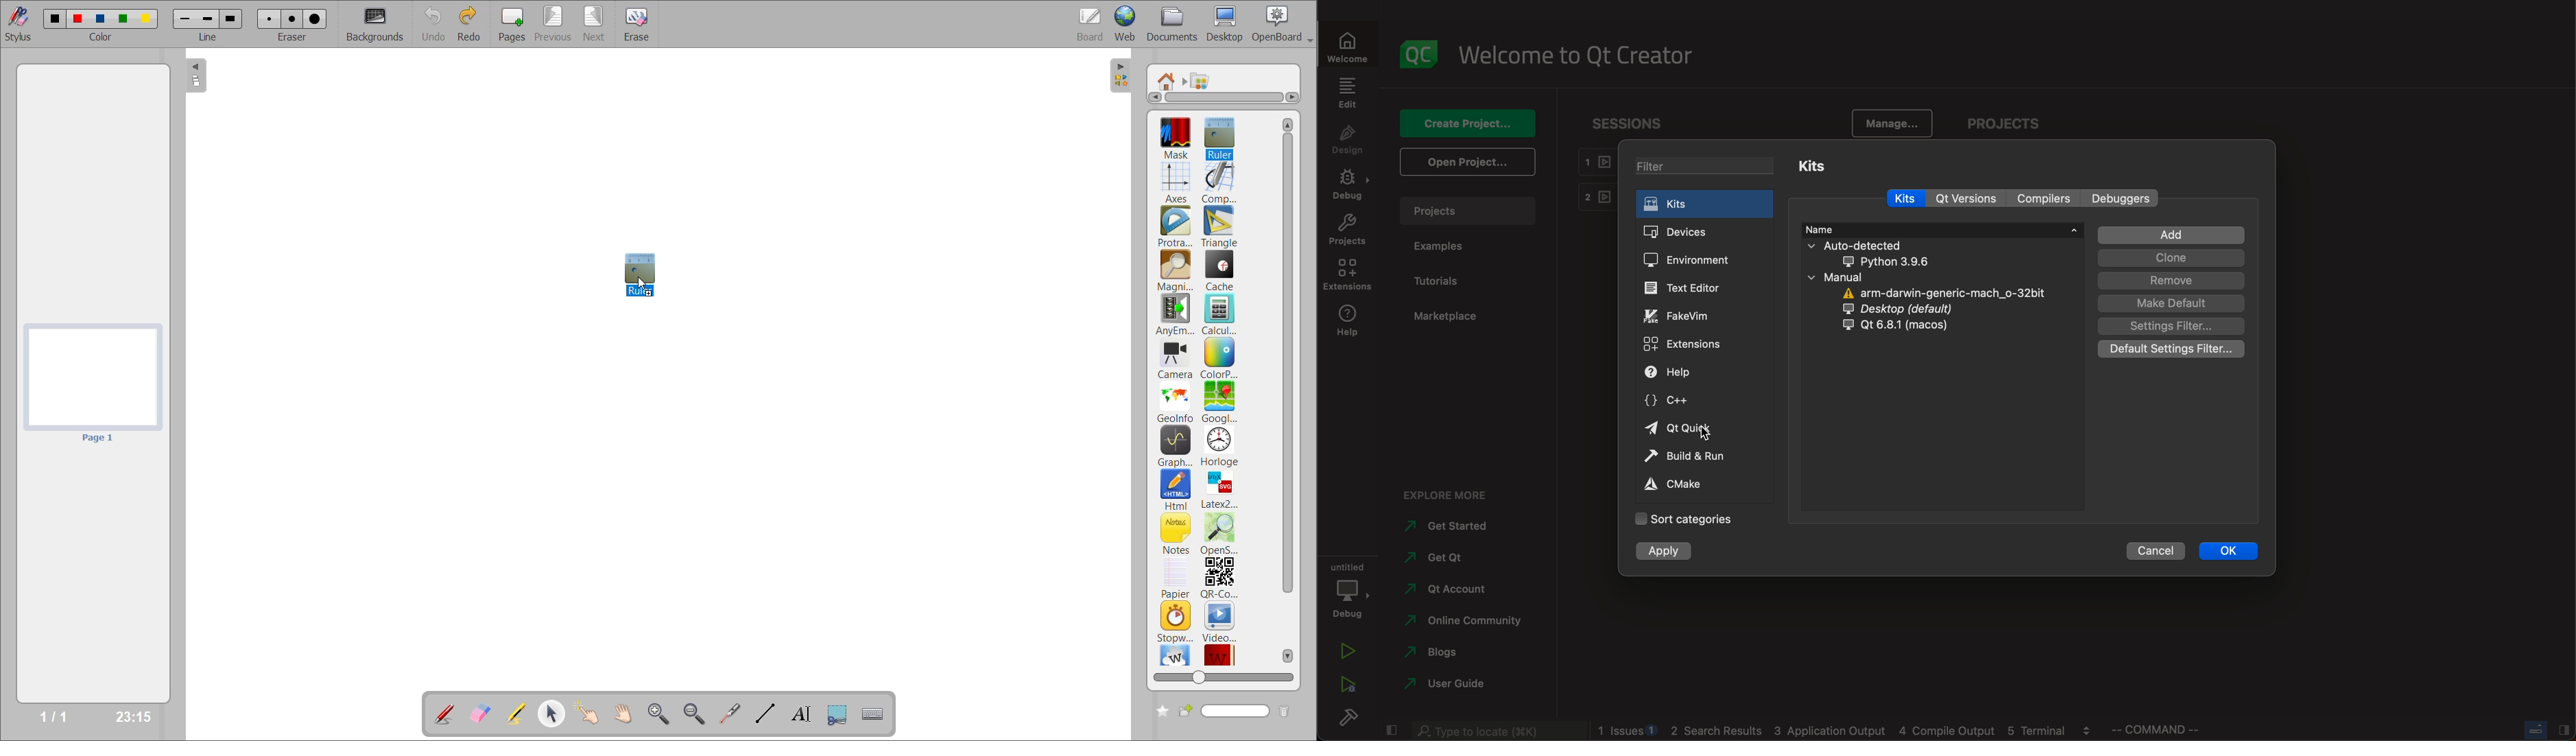 This screenshot has width=2576, height=756. Describe the element at coordinates (1219, 489) in the screenshot. I see `latex2svg` at that location.